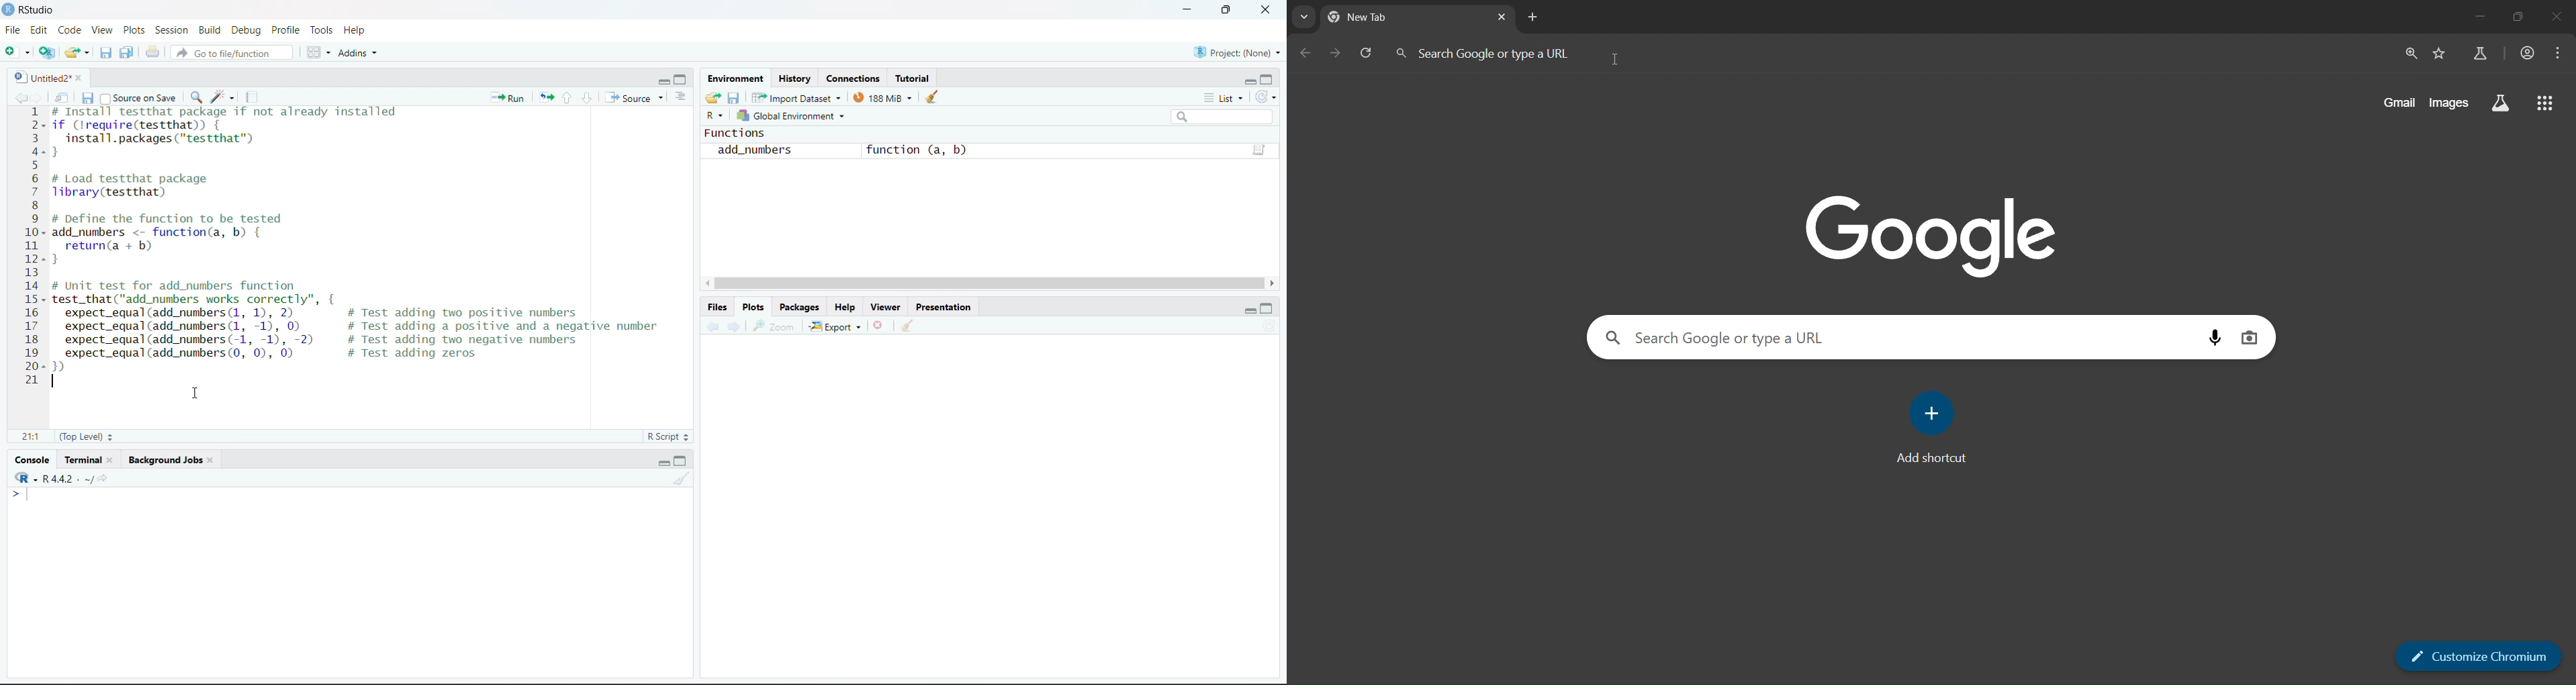 The width and height of the screenshot is (2576, 700). Describe the element at coordinates (40, 78) in the screenshot. I see `untitled2*` at that location.